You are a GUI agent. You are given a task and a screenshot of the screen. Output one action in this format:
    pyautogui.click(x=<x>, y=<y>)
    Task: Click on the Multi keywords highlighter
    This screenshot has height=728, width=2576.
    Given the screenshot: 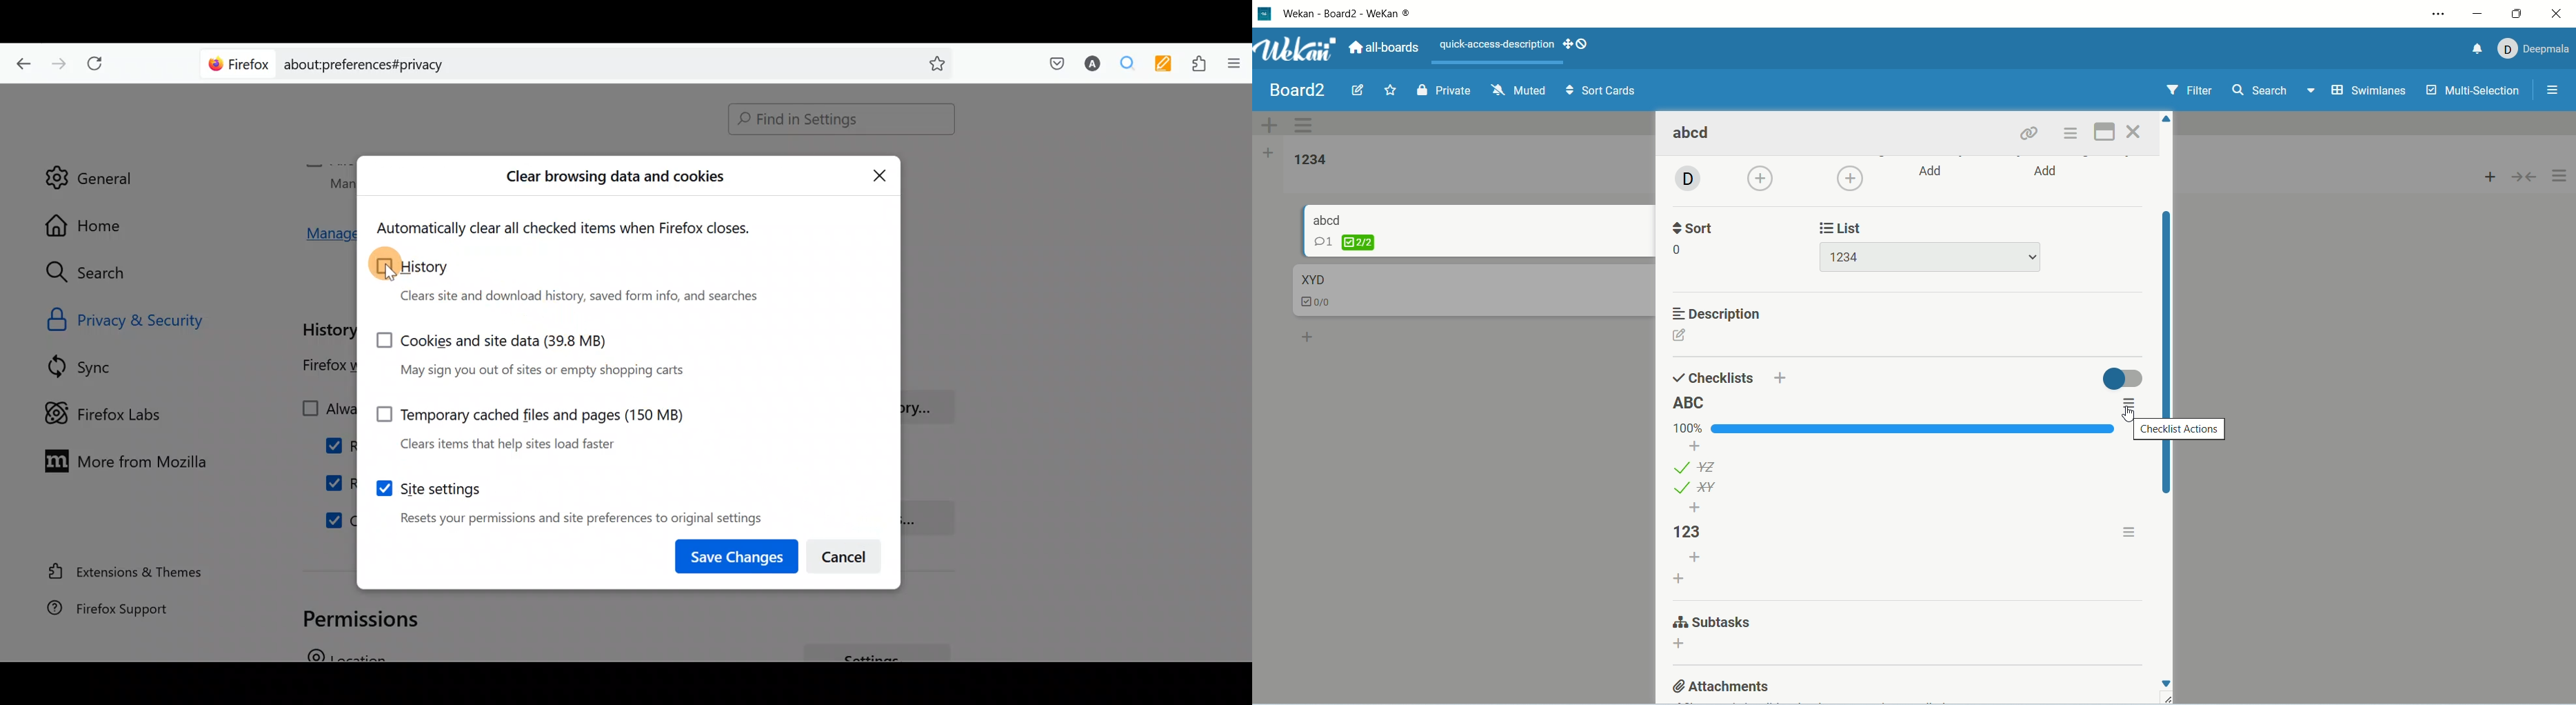 What is the action you would take?
    pyautogui.click(x=1160, y=65)
    